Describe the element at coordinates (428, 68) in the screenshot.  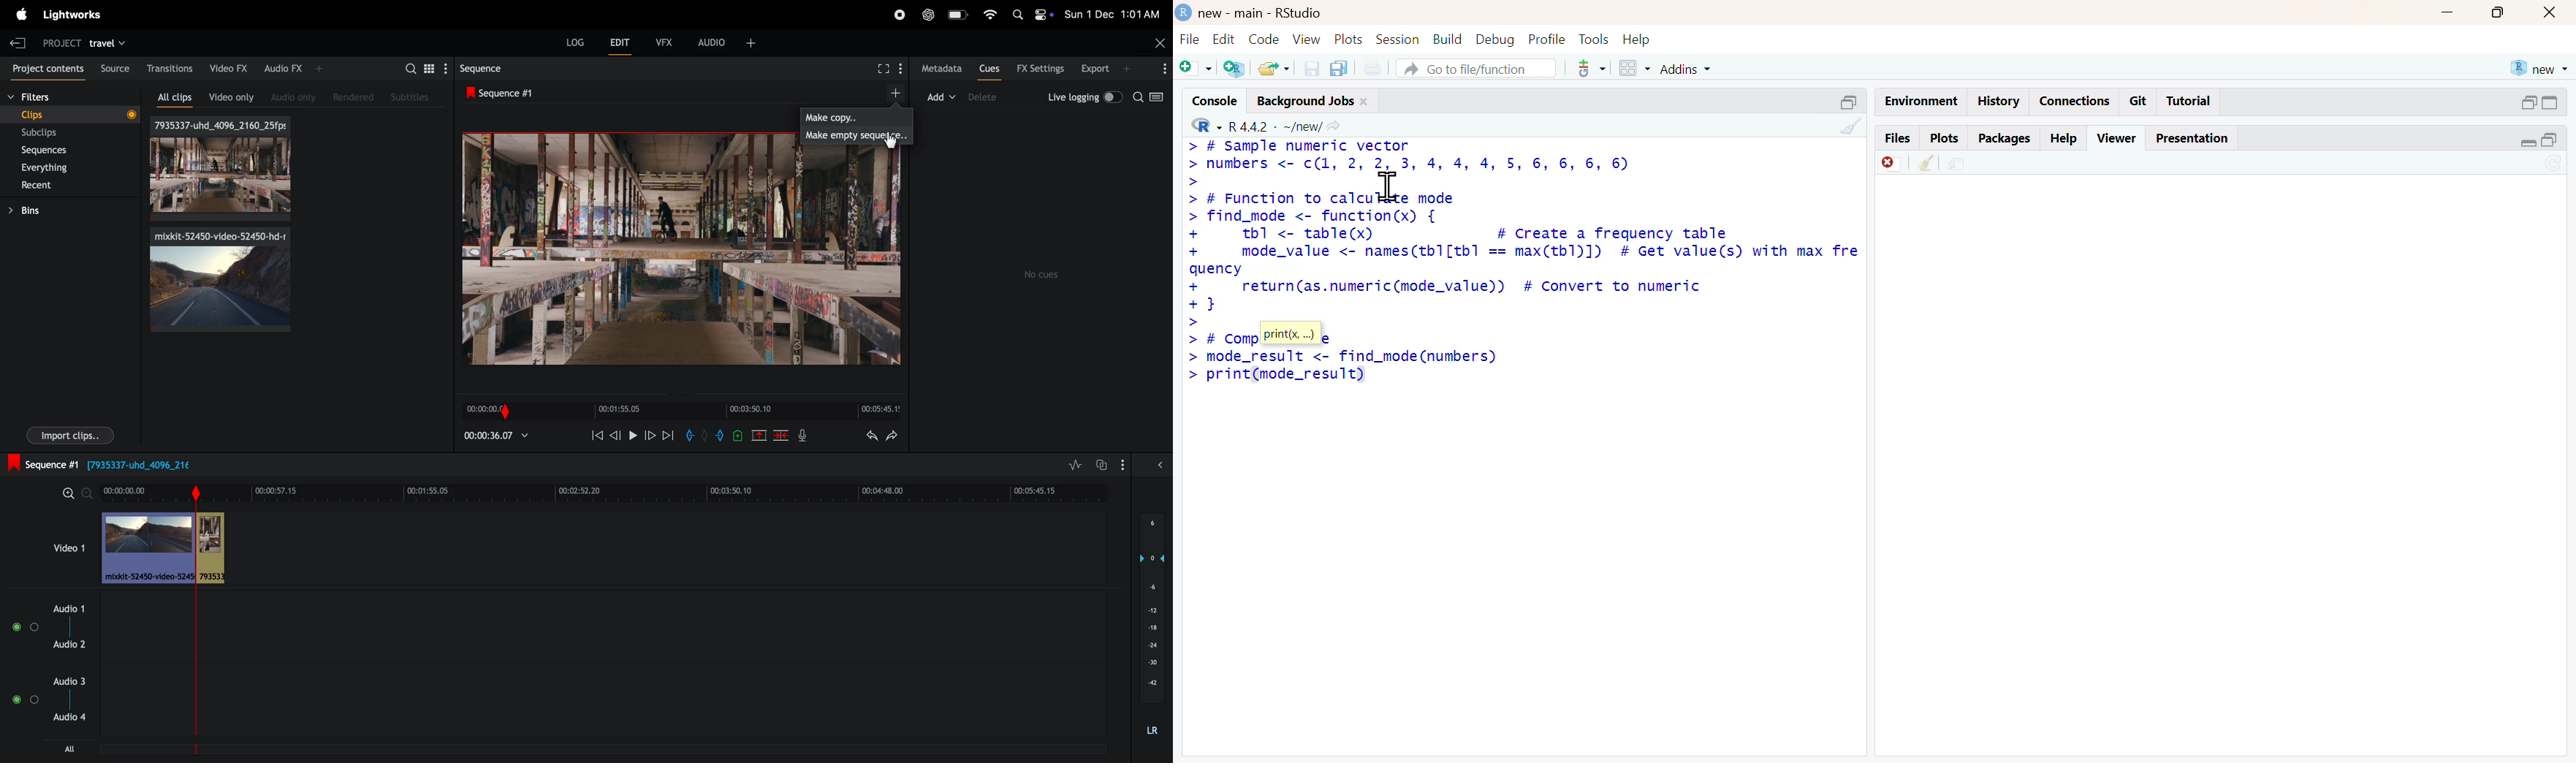
I see `toggle between list view` at that location.